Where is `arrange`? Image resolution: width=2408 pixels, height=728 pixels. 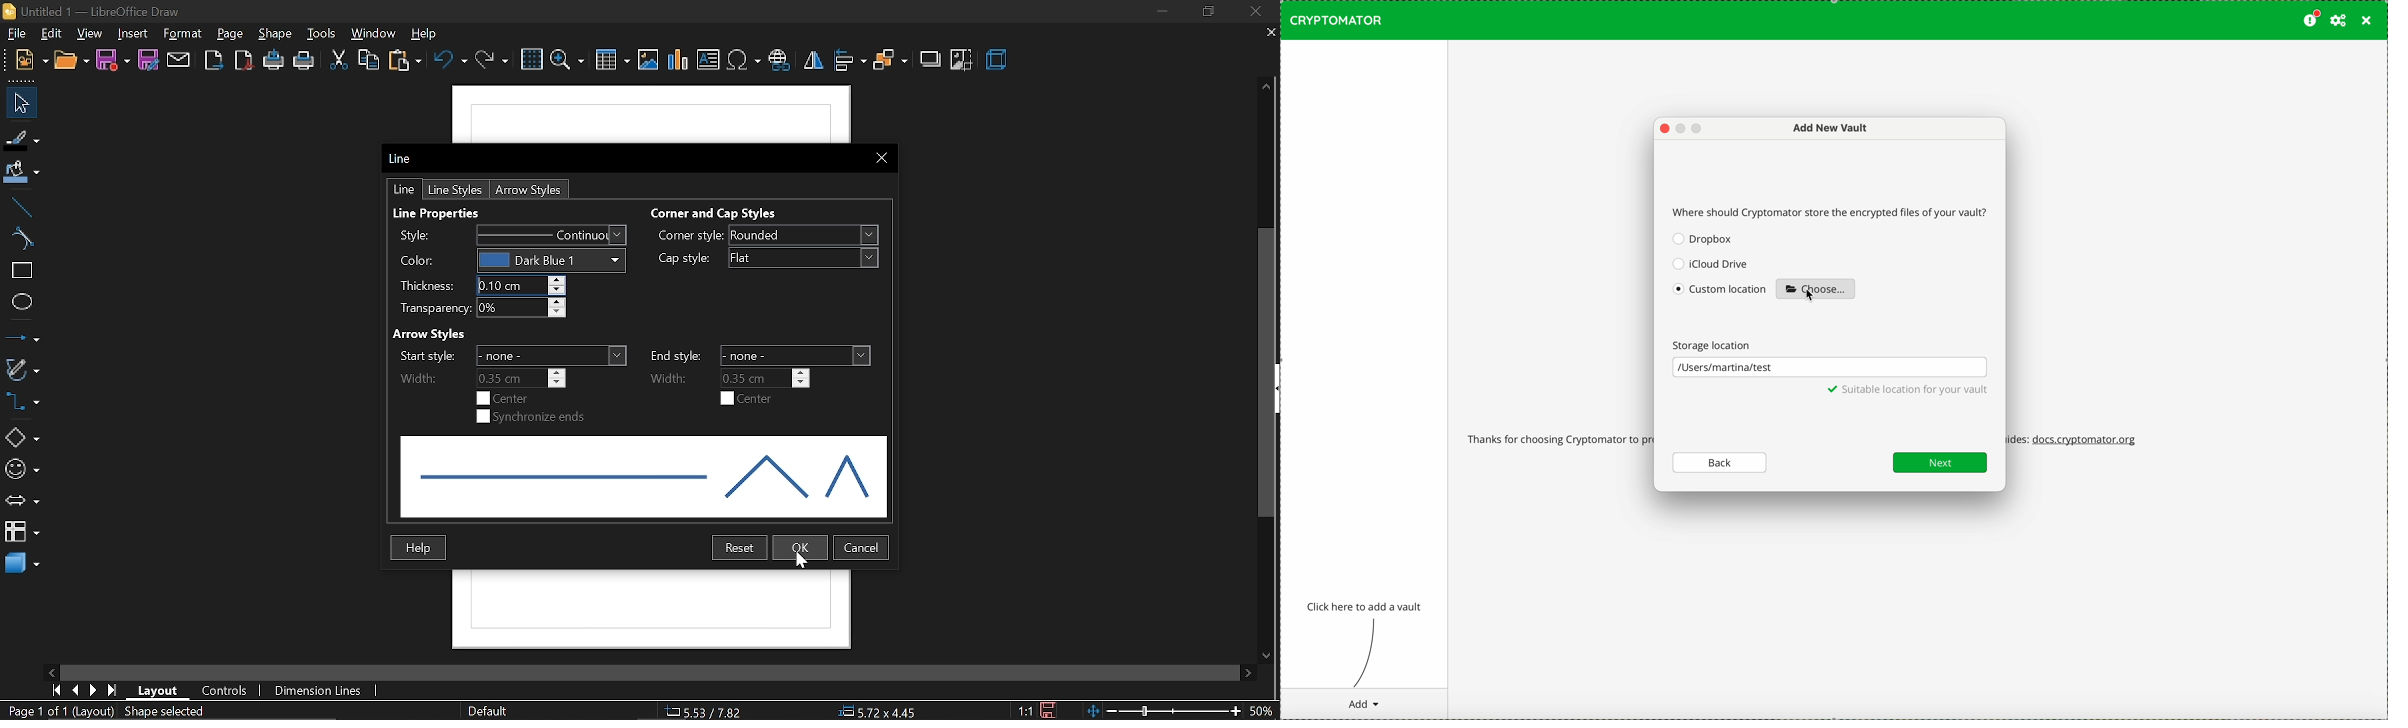
arrange is located at coordinates (889, 63).